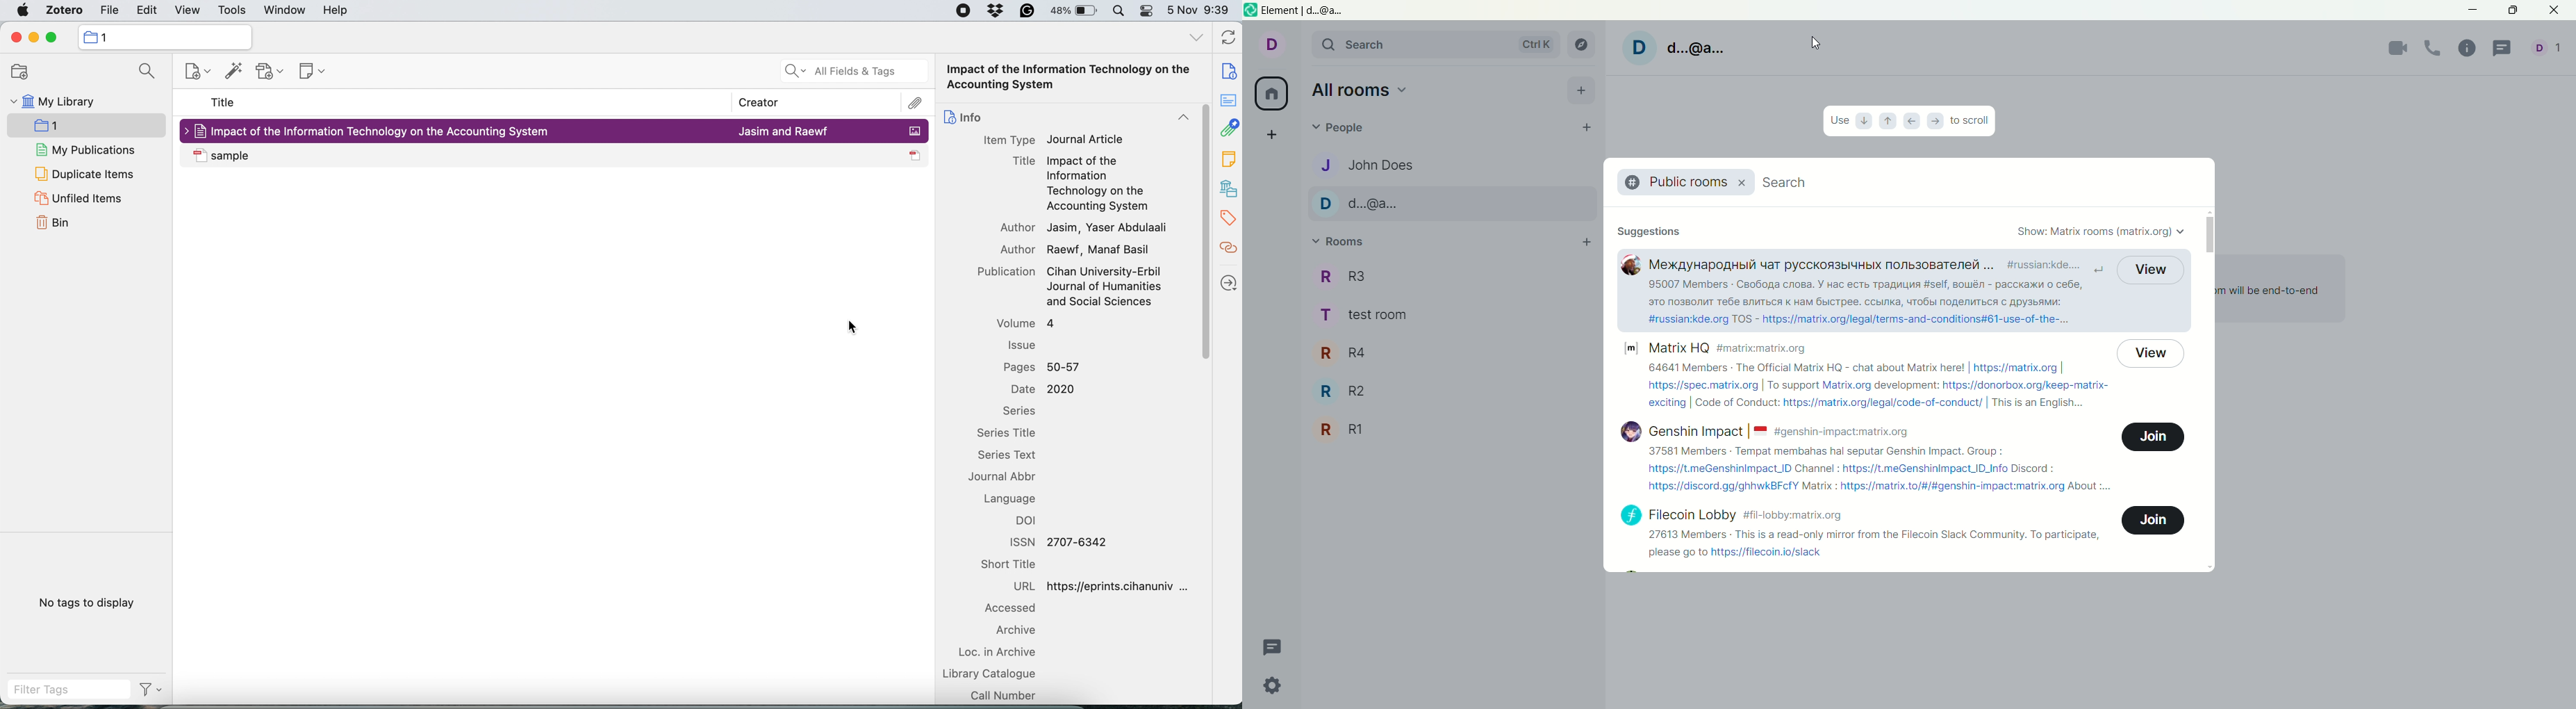 The height and width of the screenshot is (728, 2576). What do you see at coordinates (313, 70) in the screenshot?
I see `new note` at bounding box center [313, 70].